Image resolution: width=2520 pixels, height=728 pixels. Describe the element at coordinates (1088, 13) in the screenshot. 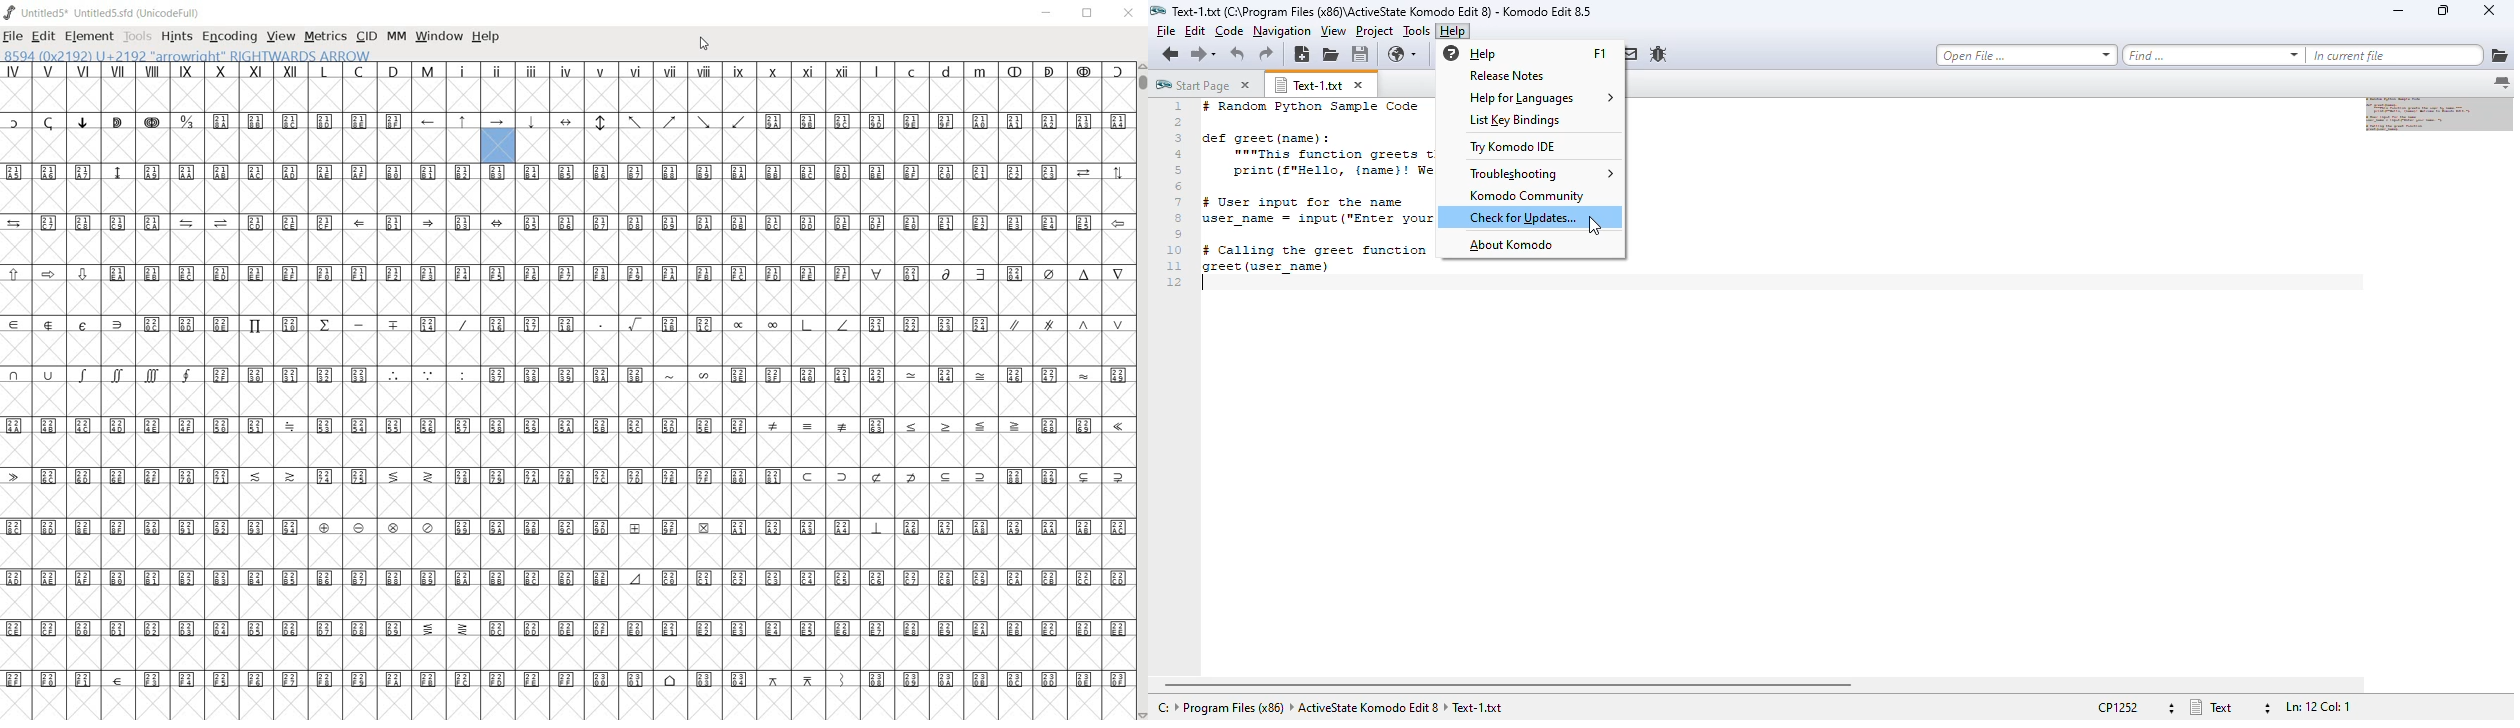

I see `RESTORE DOWN` at that location.